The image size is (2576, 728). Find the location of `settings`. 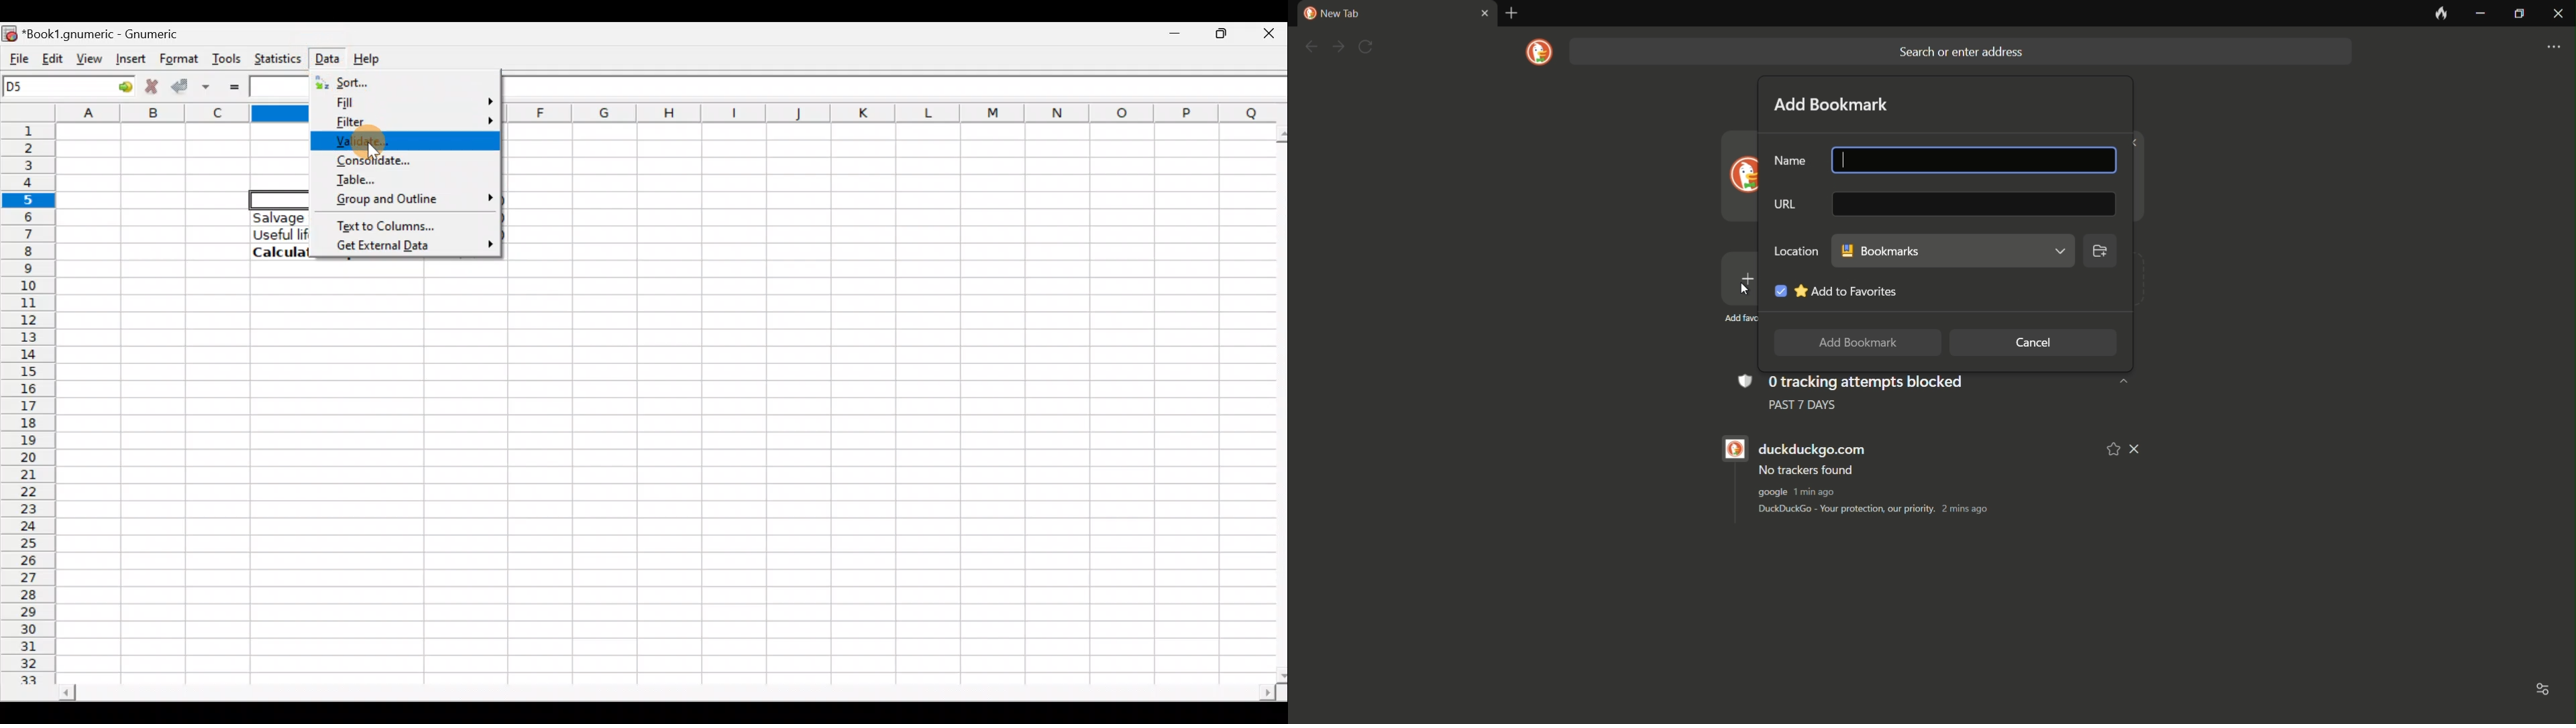

settings is located at coordinates (2553, 48).